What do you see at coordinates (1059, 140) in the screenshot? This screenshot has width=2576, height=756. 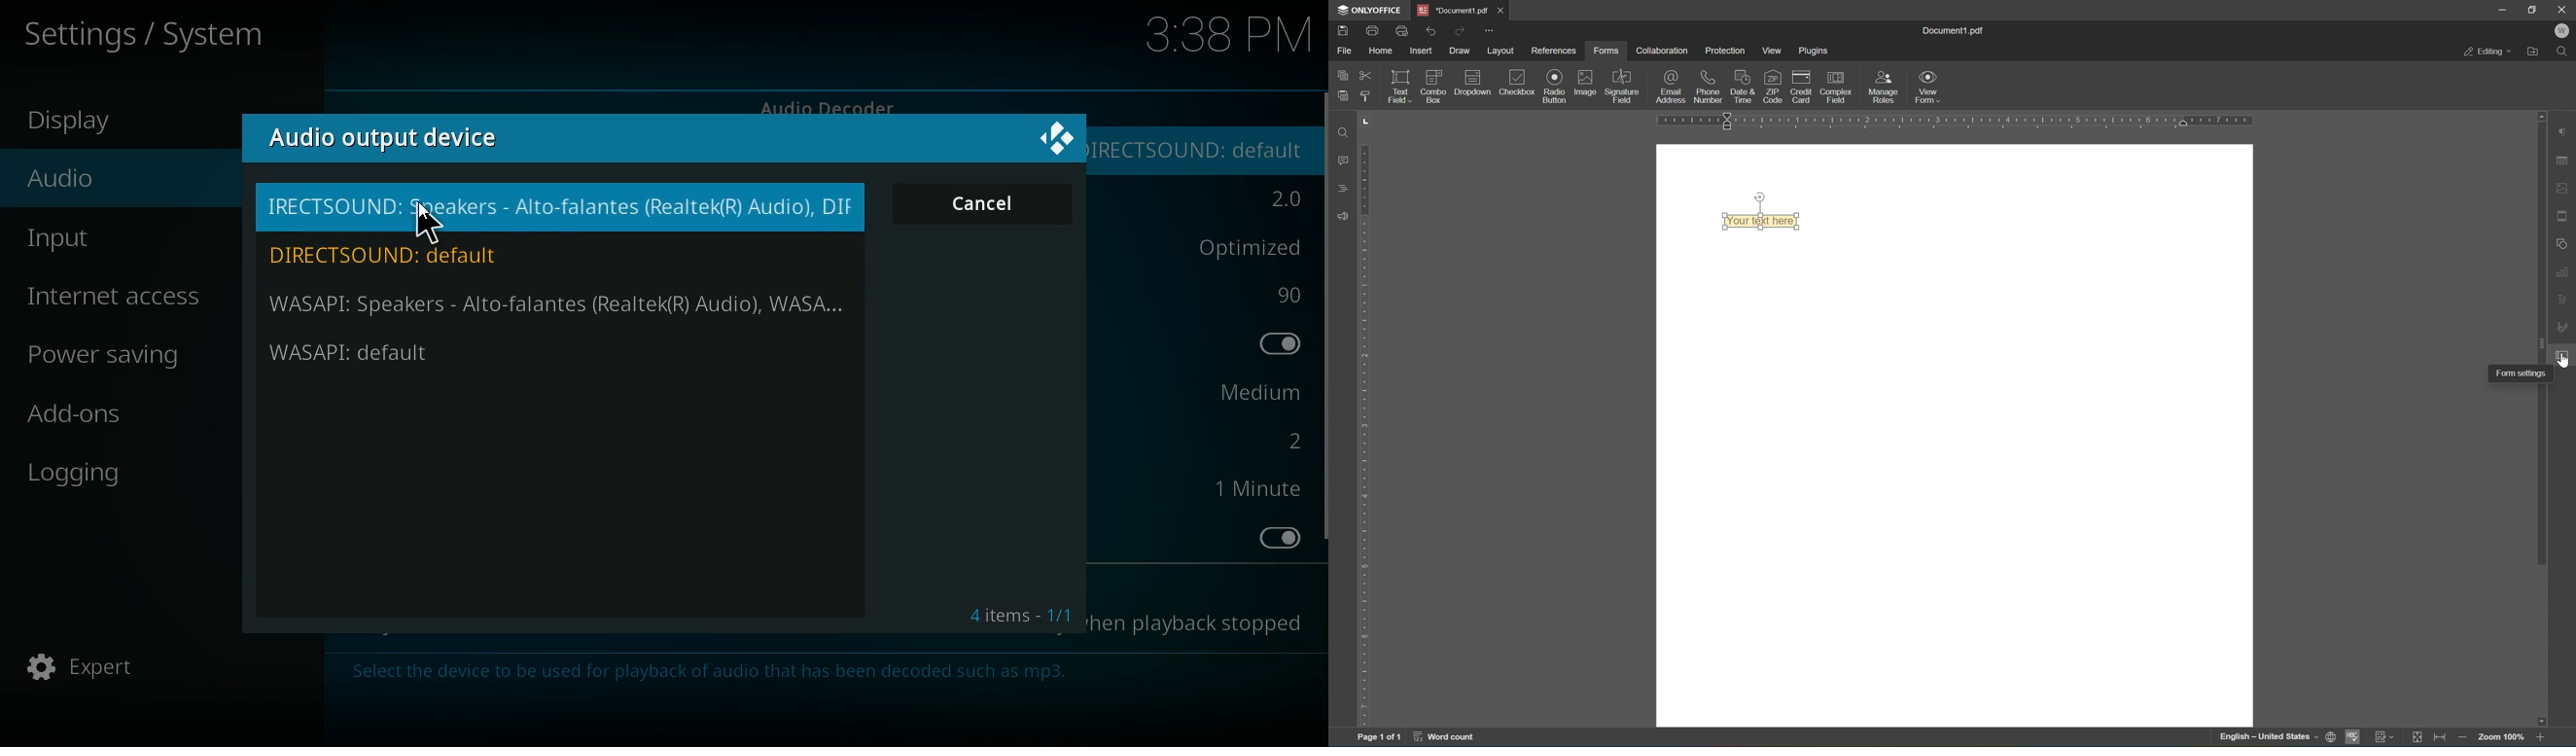 I see `kodi logo` at bounding box center [1059, 140].